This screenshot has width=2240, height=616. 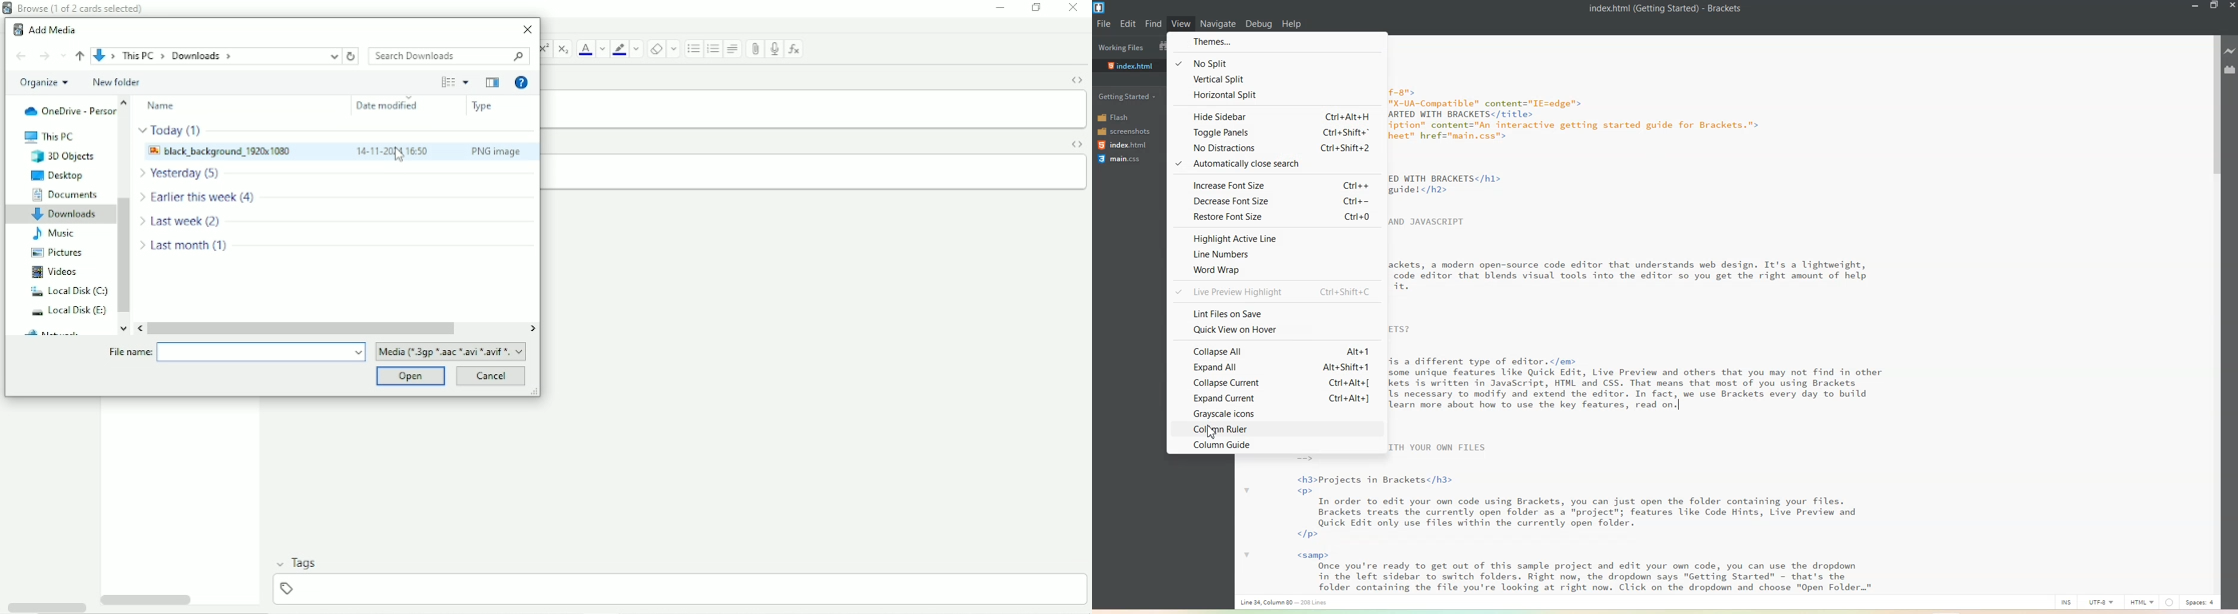 What do you see at coordinates (125, 102) in the screenshot?
I see `move up` at bounding box center [125, 102].